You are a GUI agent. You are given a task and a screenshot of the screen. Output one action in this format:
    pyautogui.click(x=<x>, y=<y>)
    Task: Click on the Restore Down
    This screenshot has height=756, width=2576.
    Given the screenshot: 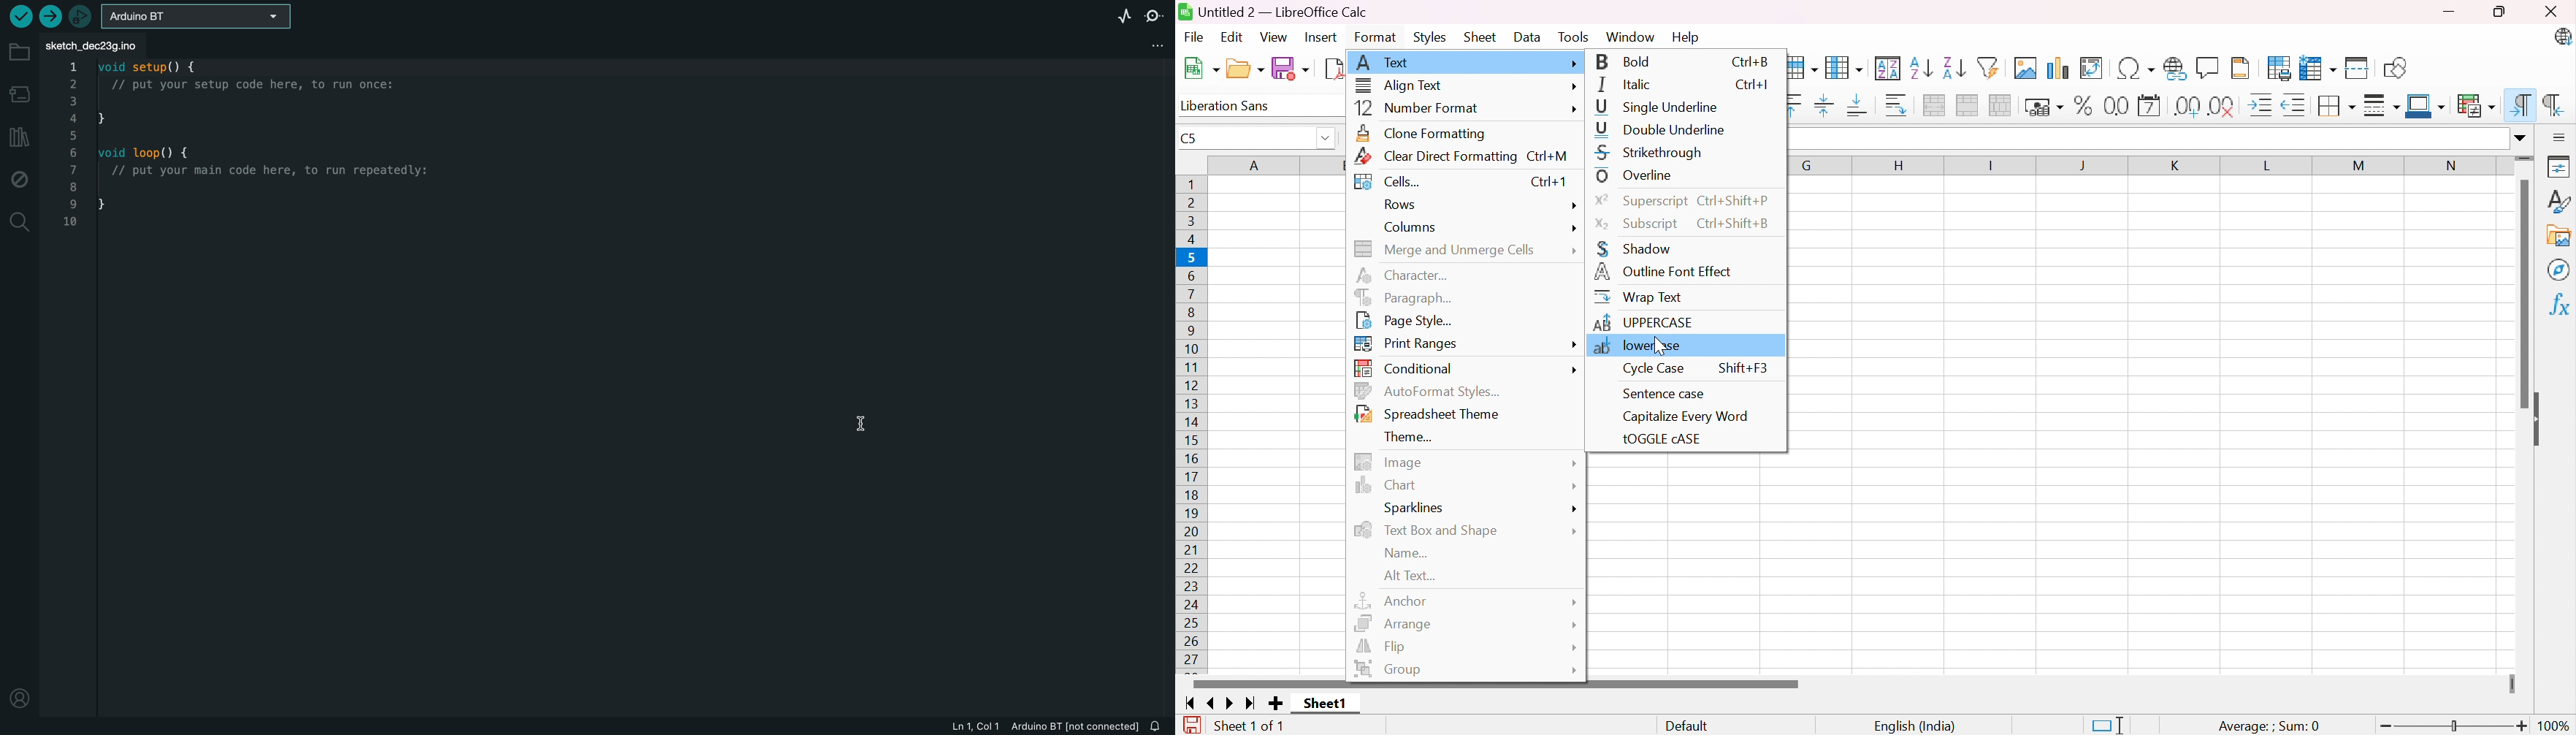 What is the action you would take?
    pyautogui.click(x=2504, y=11)
    